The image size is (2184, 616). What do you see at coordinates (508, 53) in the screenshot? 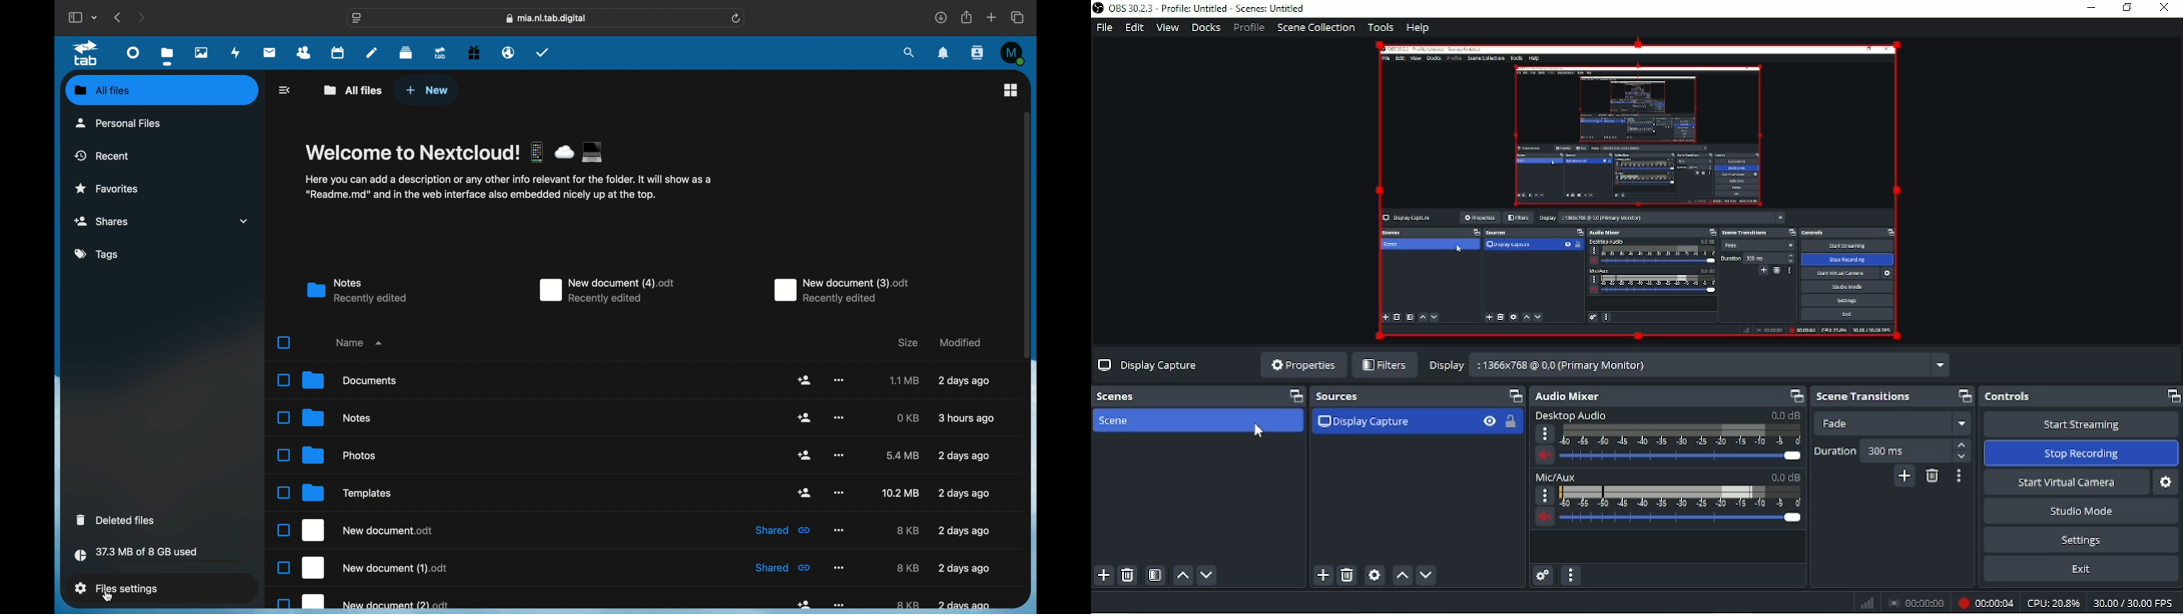
I see `email` at bounding box center [508, 53].